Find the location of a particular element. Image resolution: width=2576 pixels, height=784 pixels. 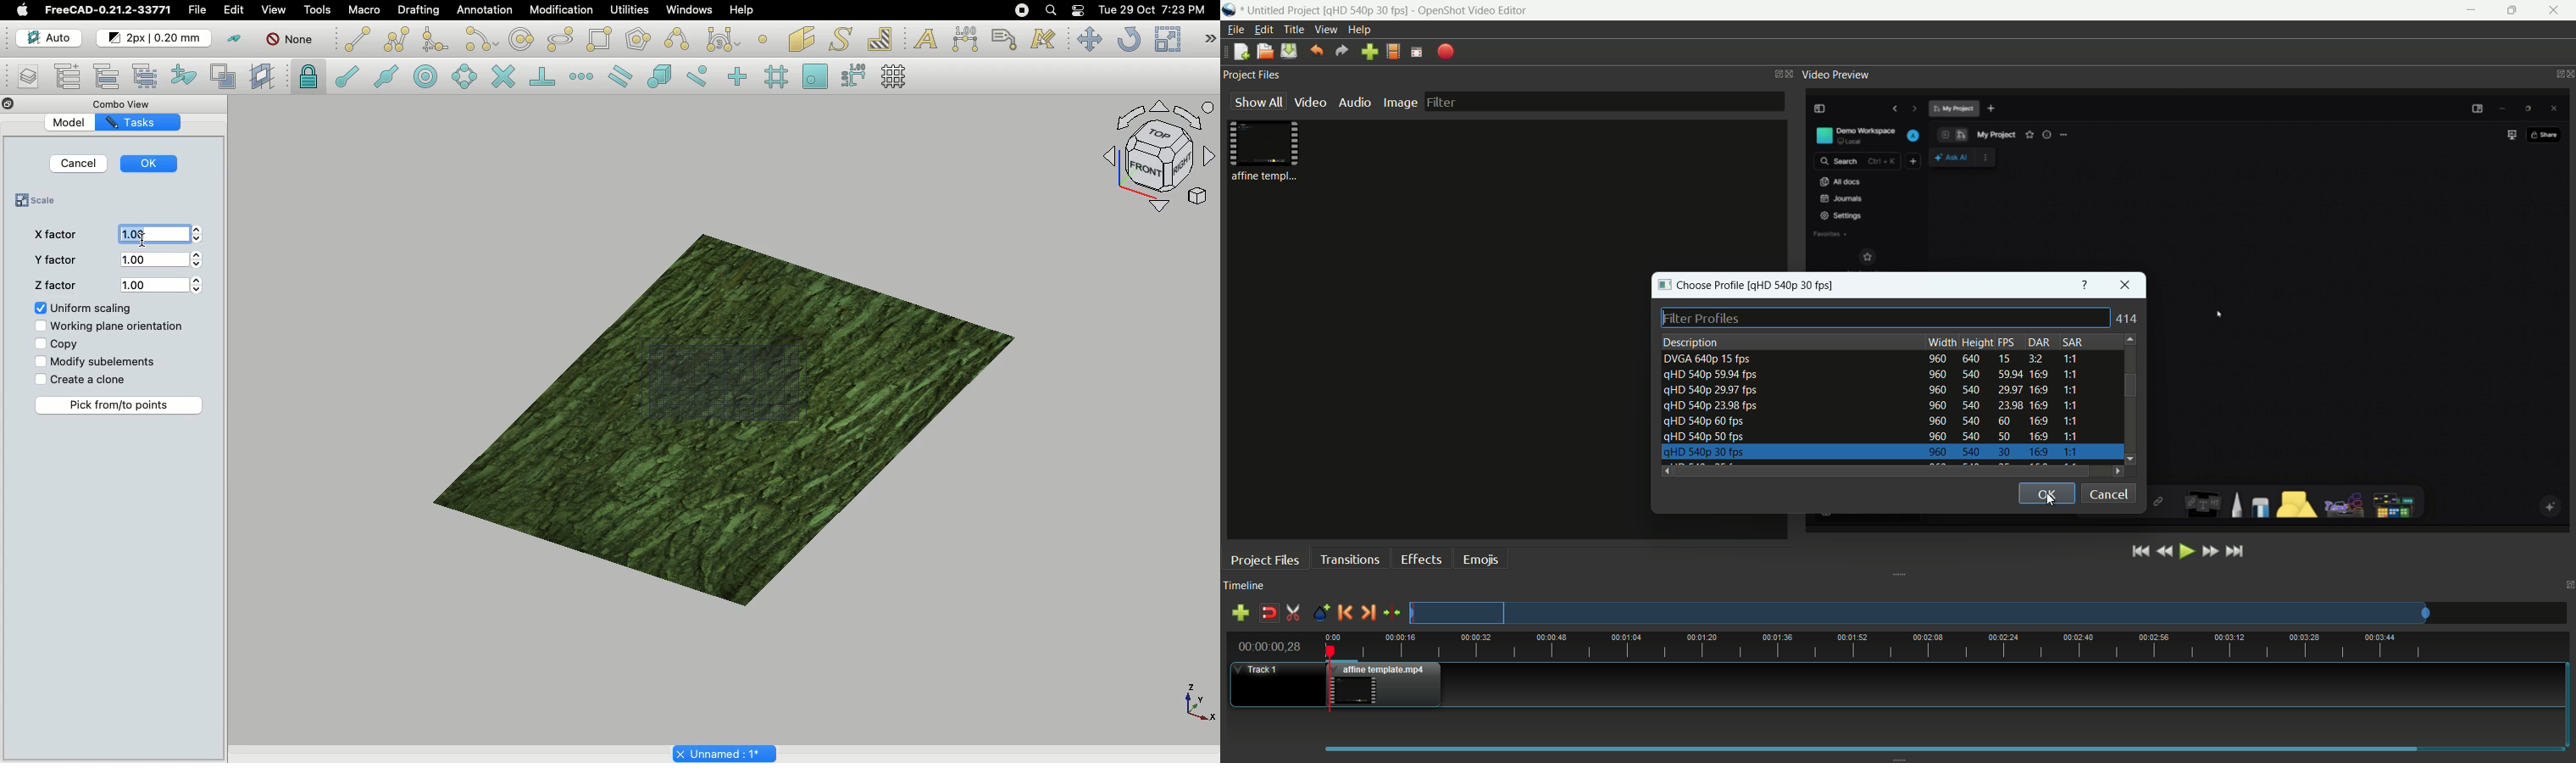

change layout is located at coordinates (1773, 73).